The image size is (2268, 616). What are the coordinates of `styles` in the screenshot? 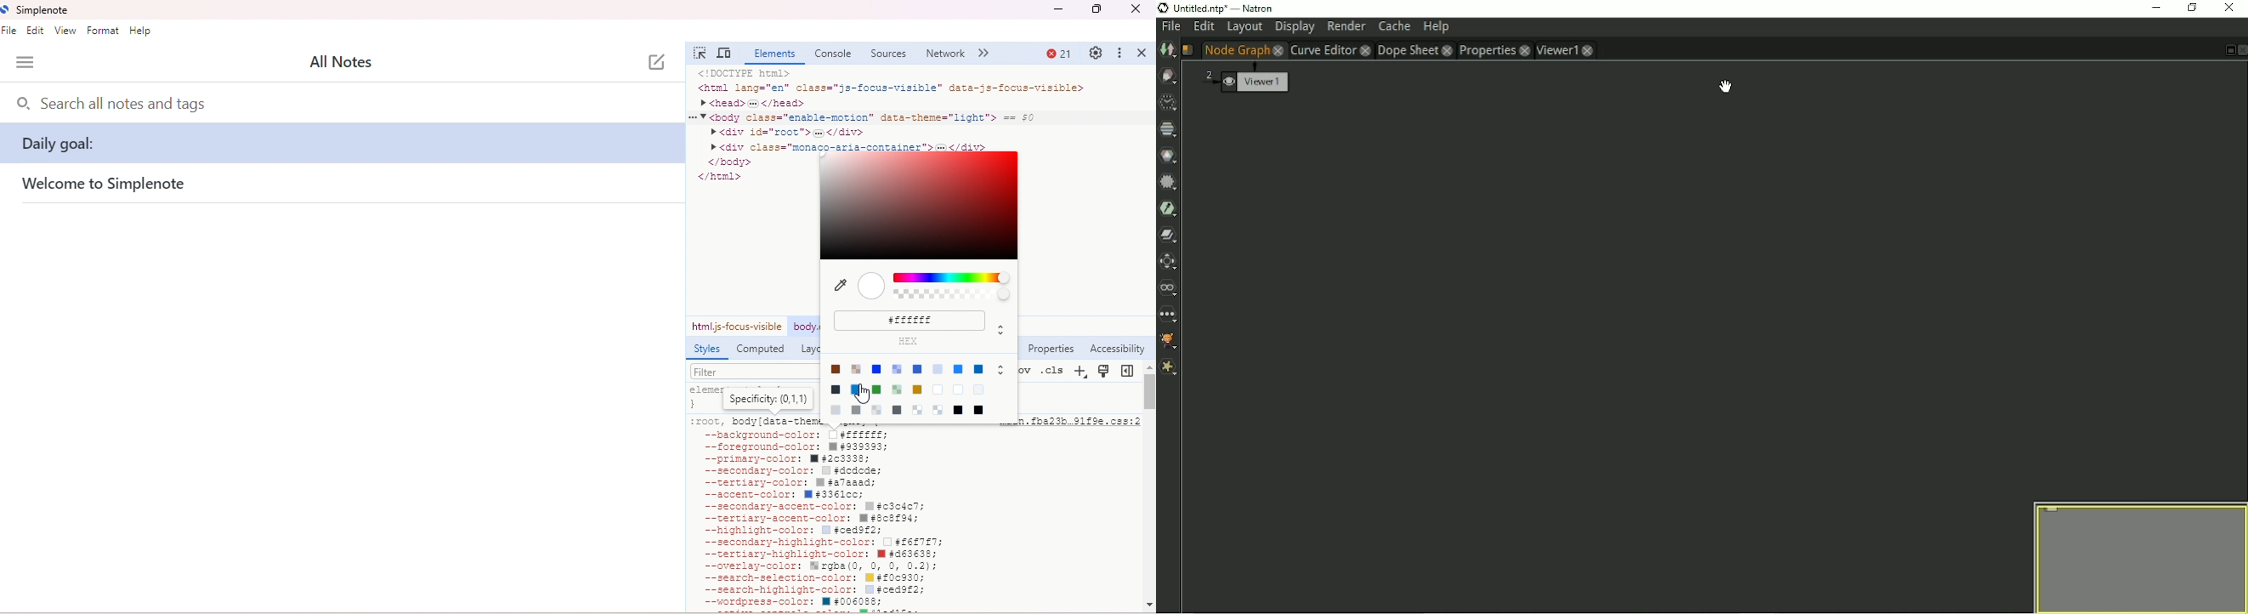 It's located at (705, 350).